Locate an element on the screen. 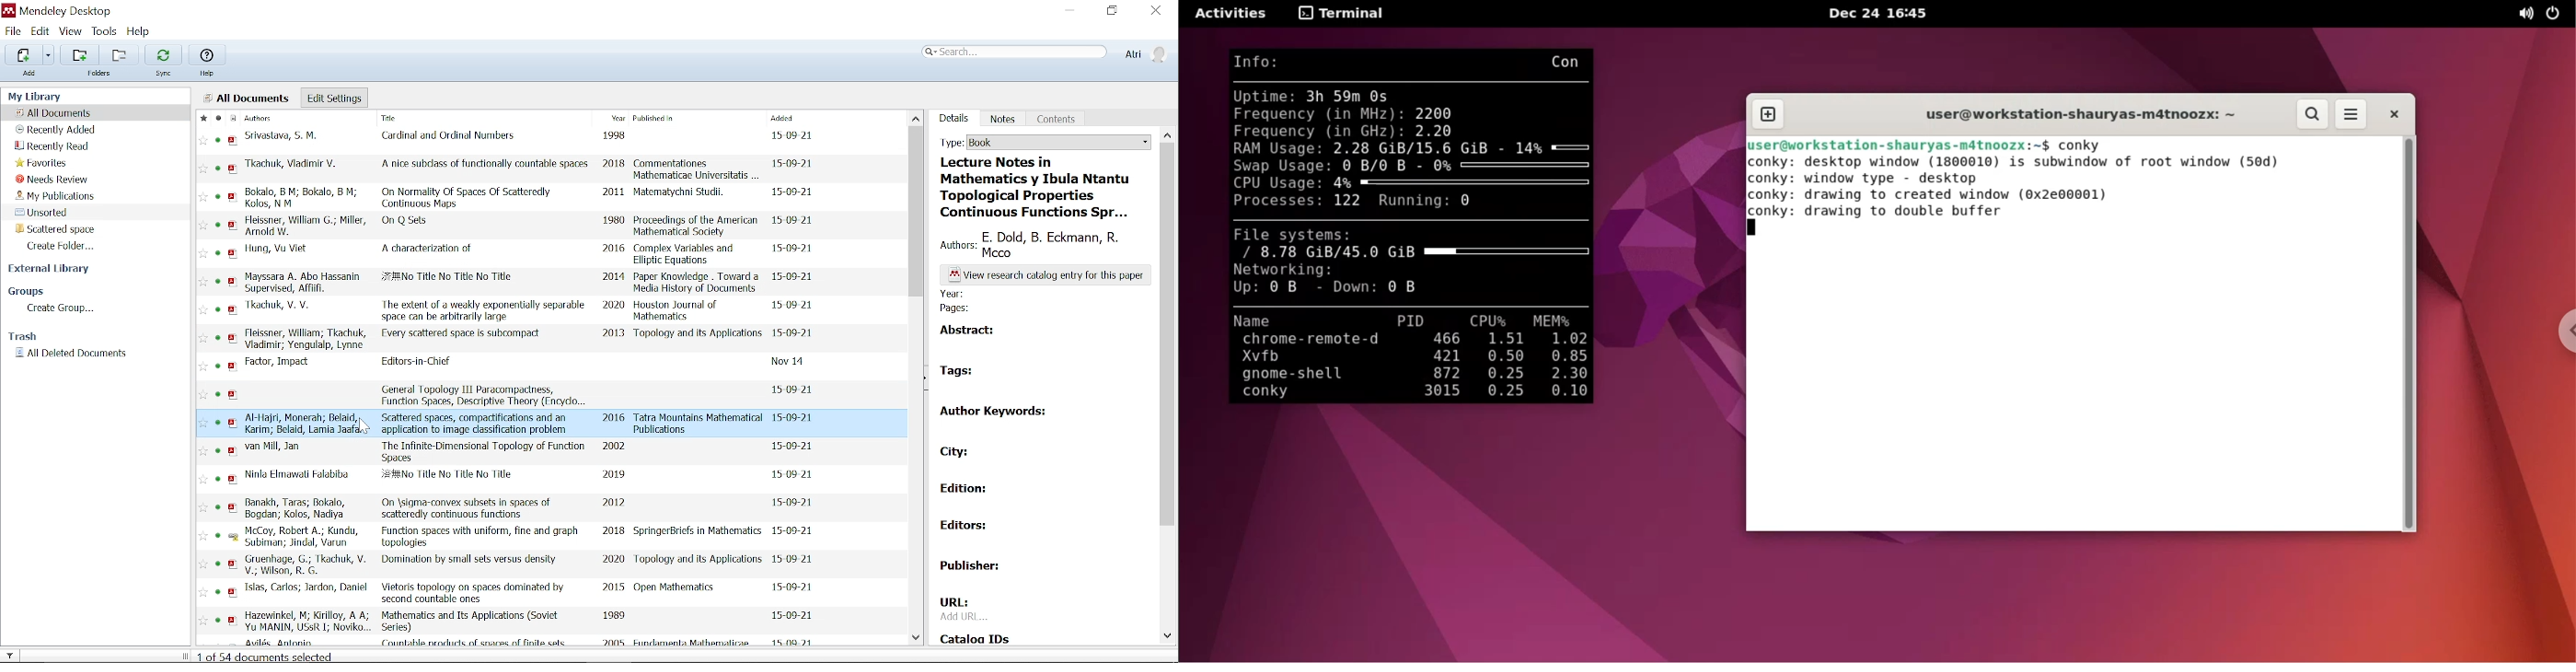 The height and width of the screenshot is (672, 2576). My publications is located at coordinates (54, 195).